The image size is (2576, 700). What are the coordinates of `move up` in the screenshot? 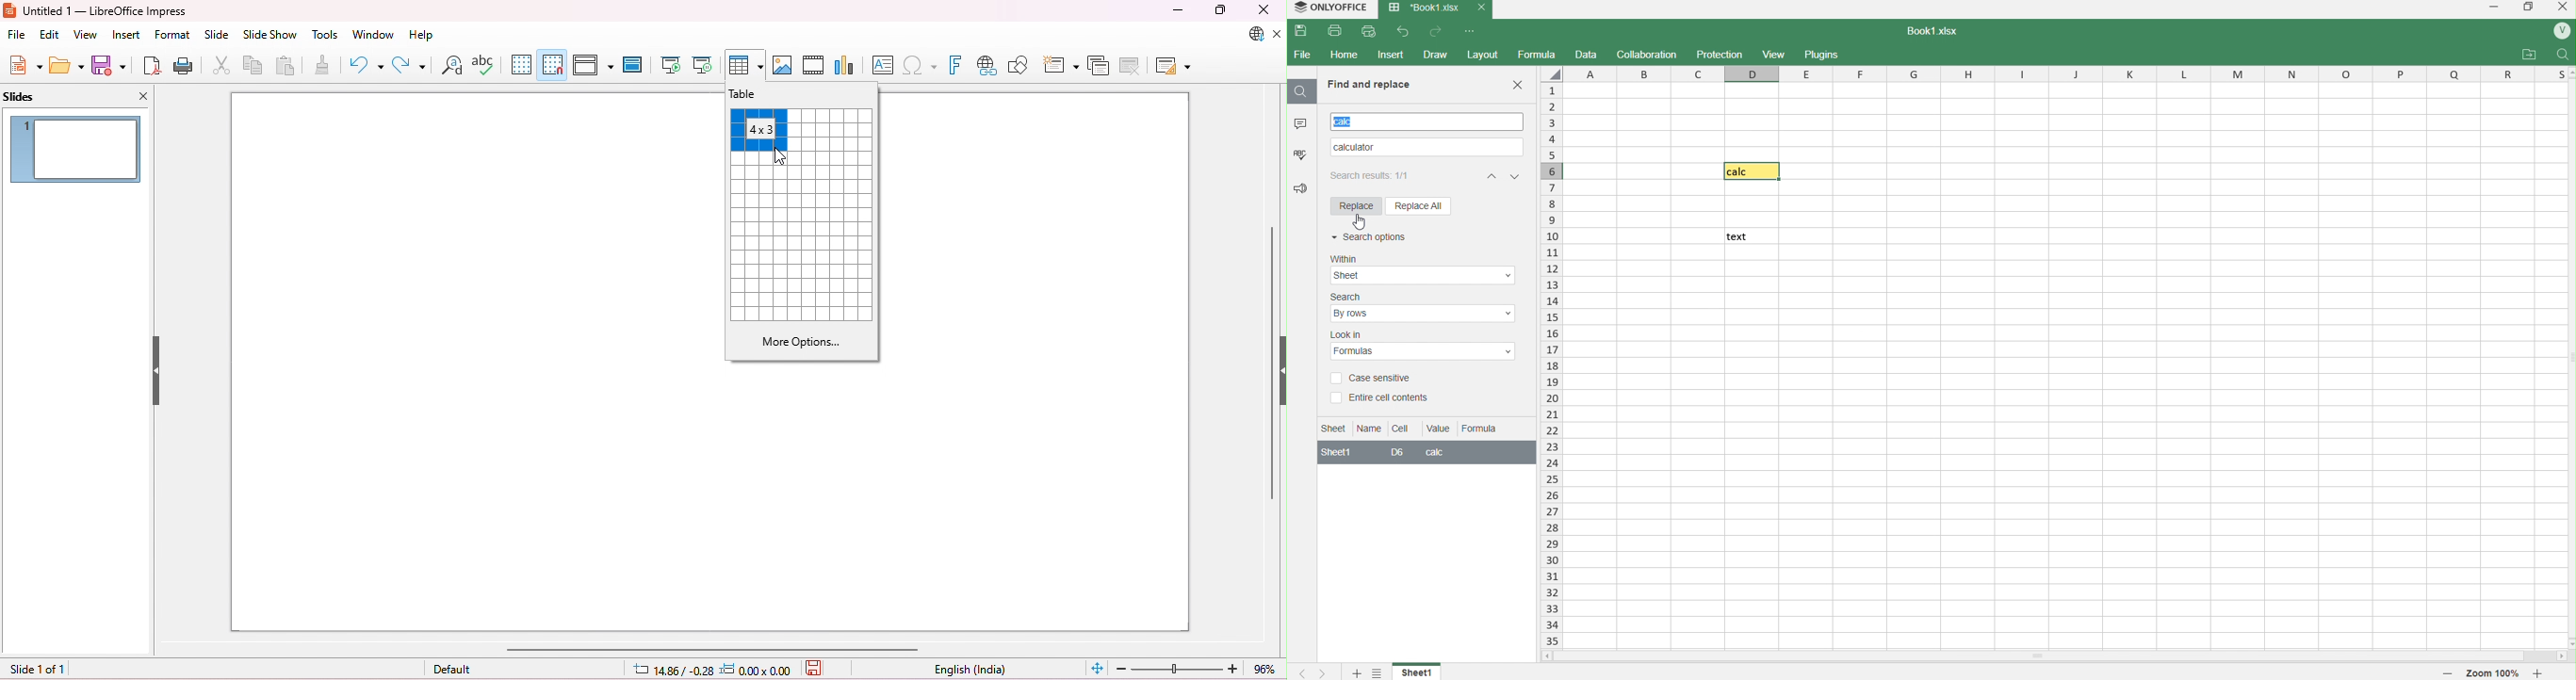 It's located at (2568, 72).